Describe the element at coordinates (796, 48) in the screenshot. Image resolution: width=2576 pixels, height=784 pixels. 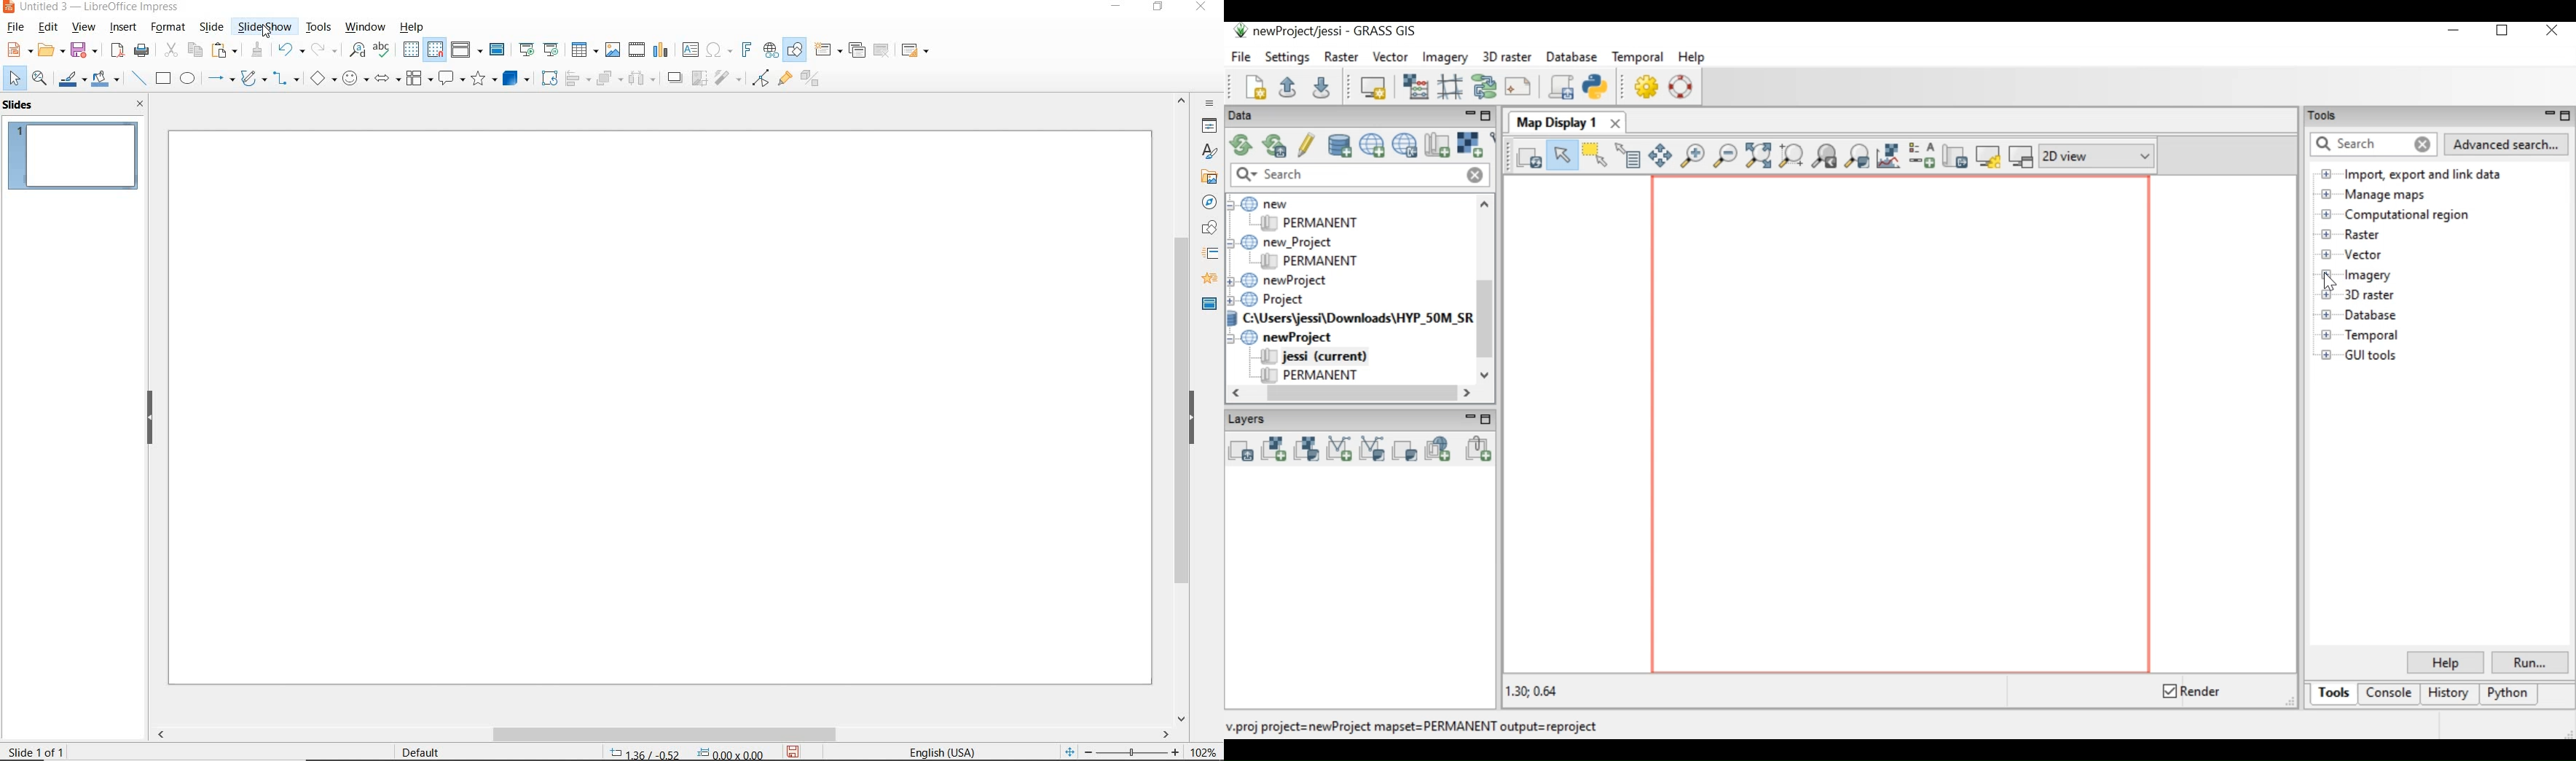
I see `SHOW DRAW FUNCTIONS` at that location.